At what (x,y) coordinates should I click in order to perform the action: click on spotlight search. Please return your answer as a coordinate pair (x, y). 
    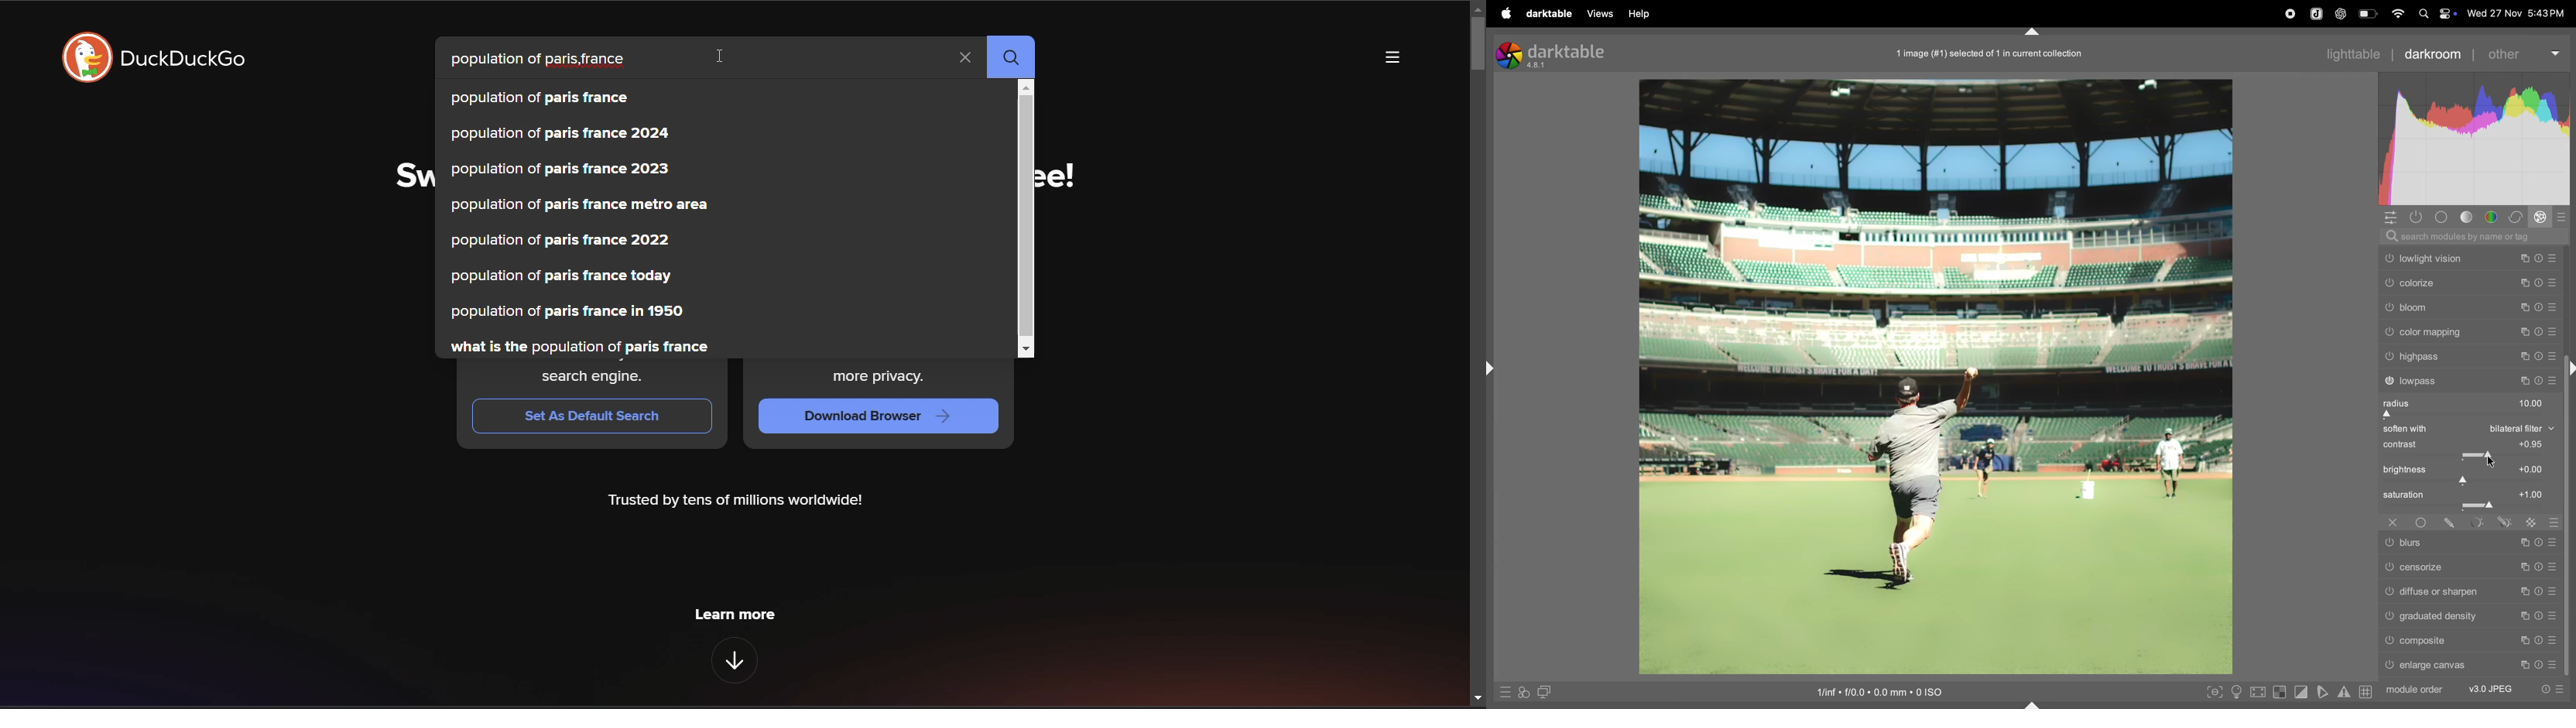
    Looking at the image, I should click on (2421, 13).